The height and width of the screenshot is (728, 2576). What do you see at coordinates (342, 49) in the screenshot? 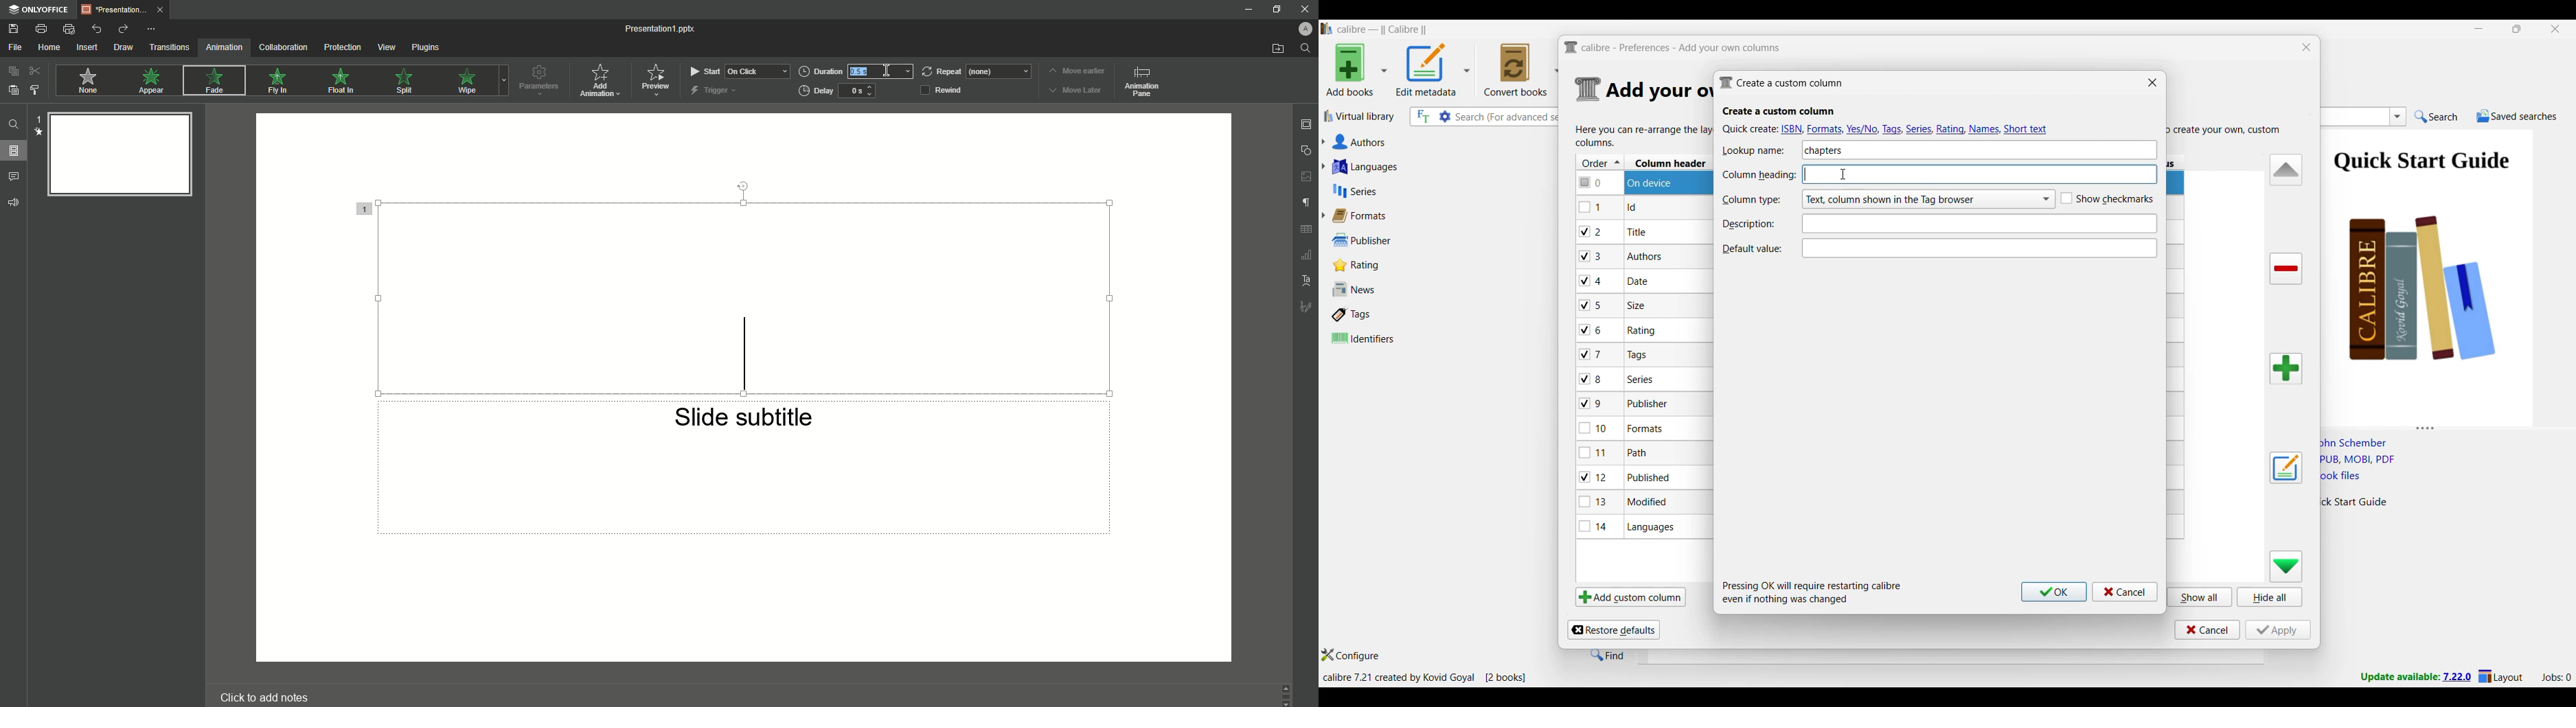
I see `Protection` at bounding box center [342, 49].